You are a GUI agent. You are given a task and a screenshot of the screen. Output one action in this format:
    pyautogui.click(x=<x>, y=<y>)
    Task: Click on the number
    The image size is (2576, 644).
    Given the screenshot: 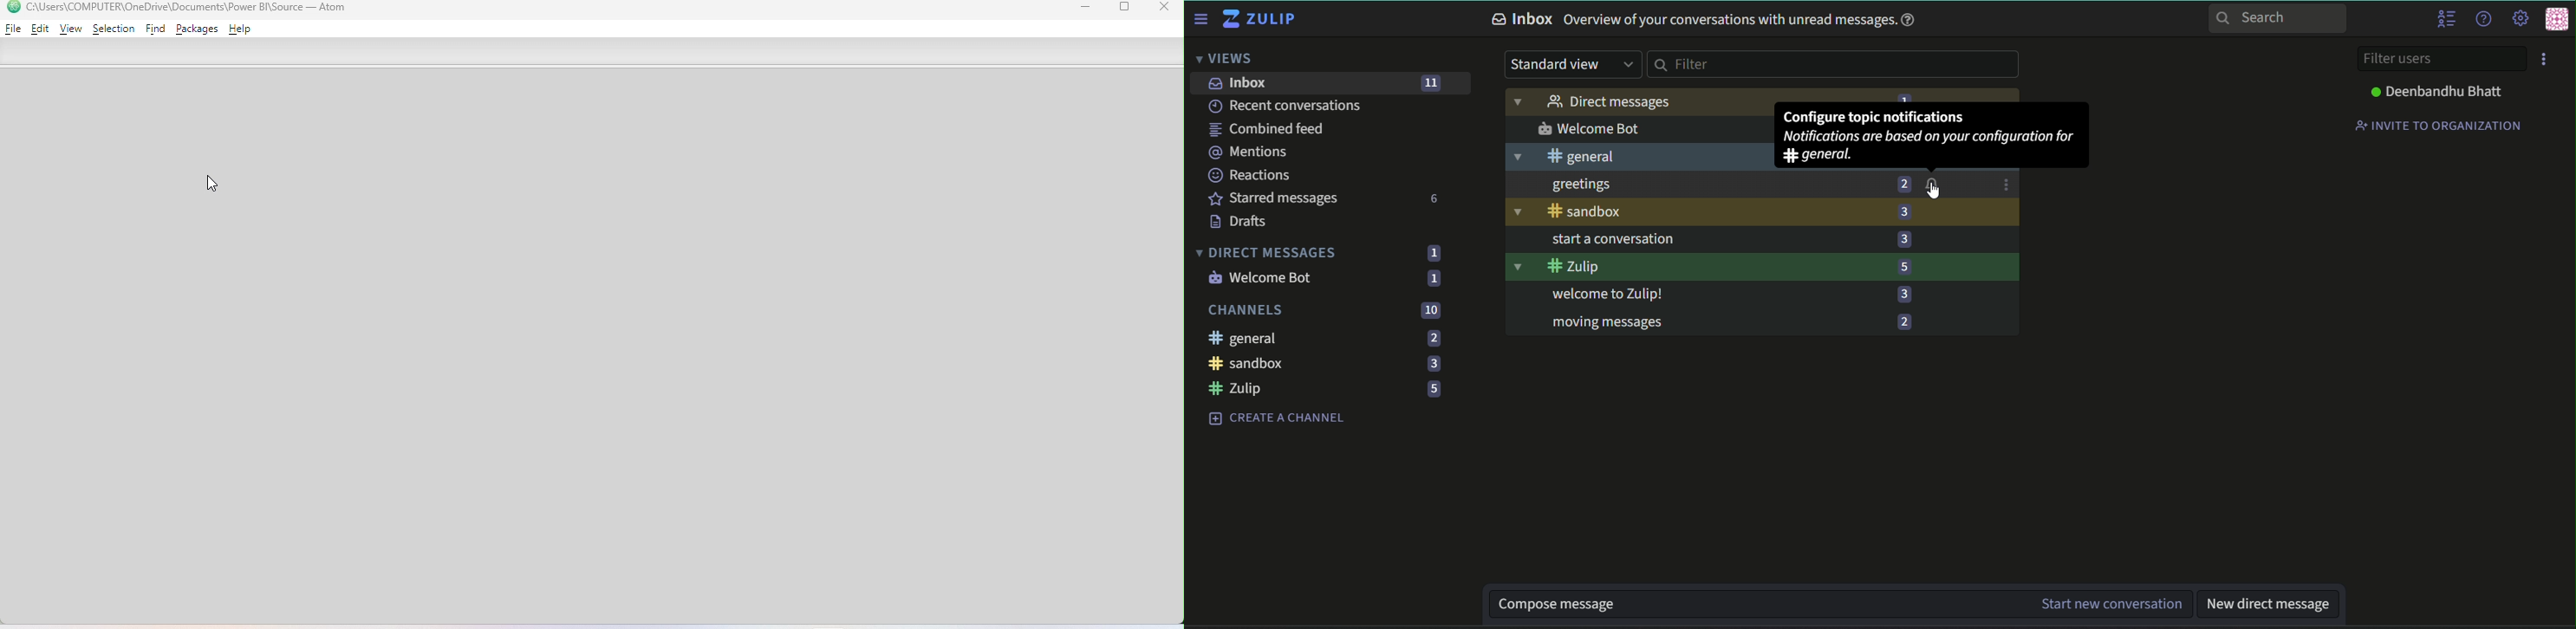 What is the action you would take?
    pyautogui.click(x=1904, y=295)
    